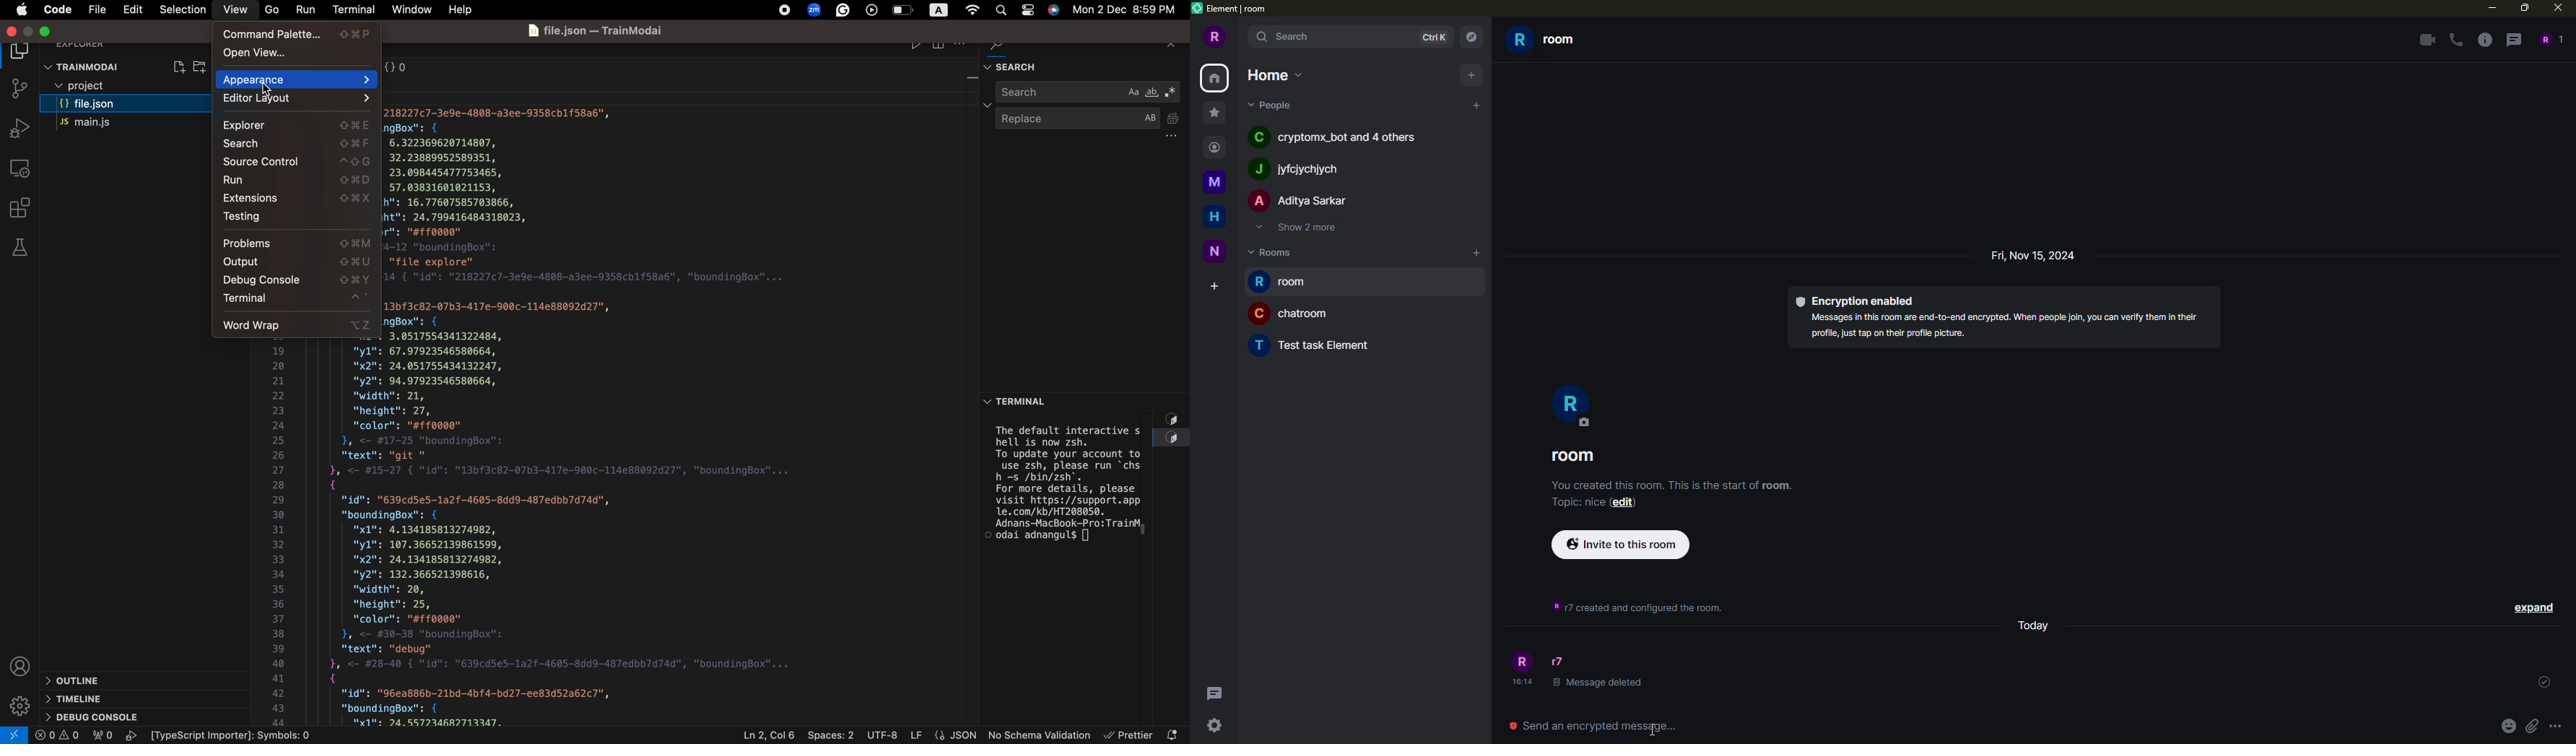 The width and height of the screenshot is (2576, 756). I want to click on people, so click(1301, 200).